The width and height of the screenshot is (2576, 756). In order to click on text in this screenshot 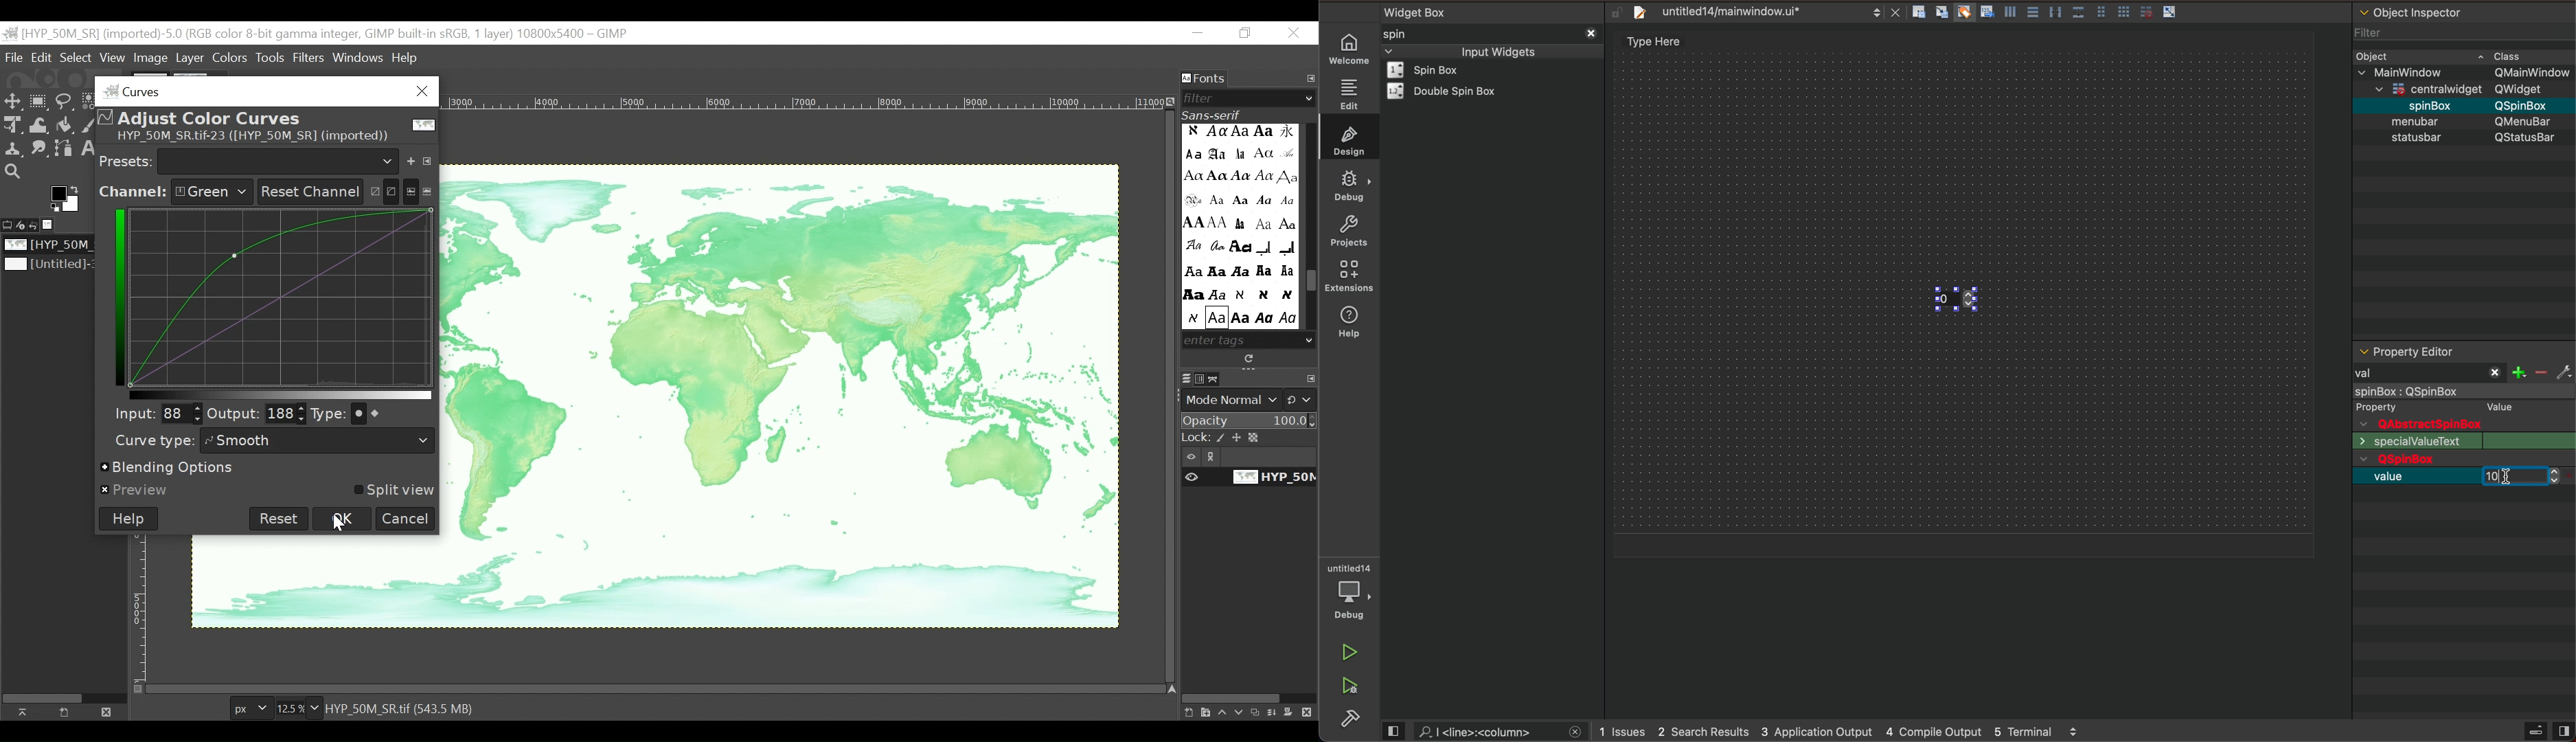, I will do `click(2527, 139)`.